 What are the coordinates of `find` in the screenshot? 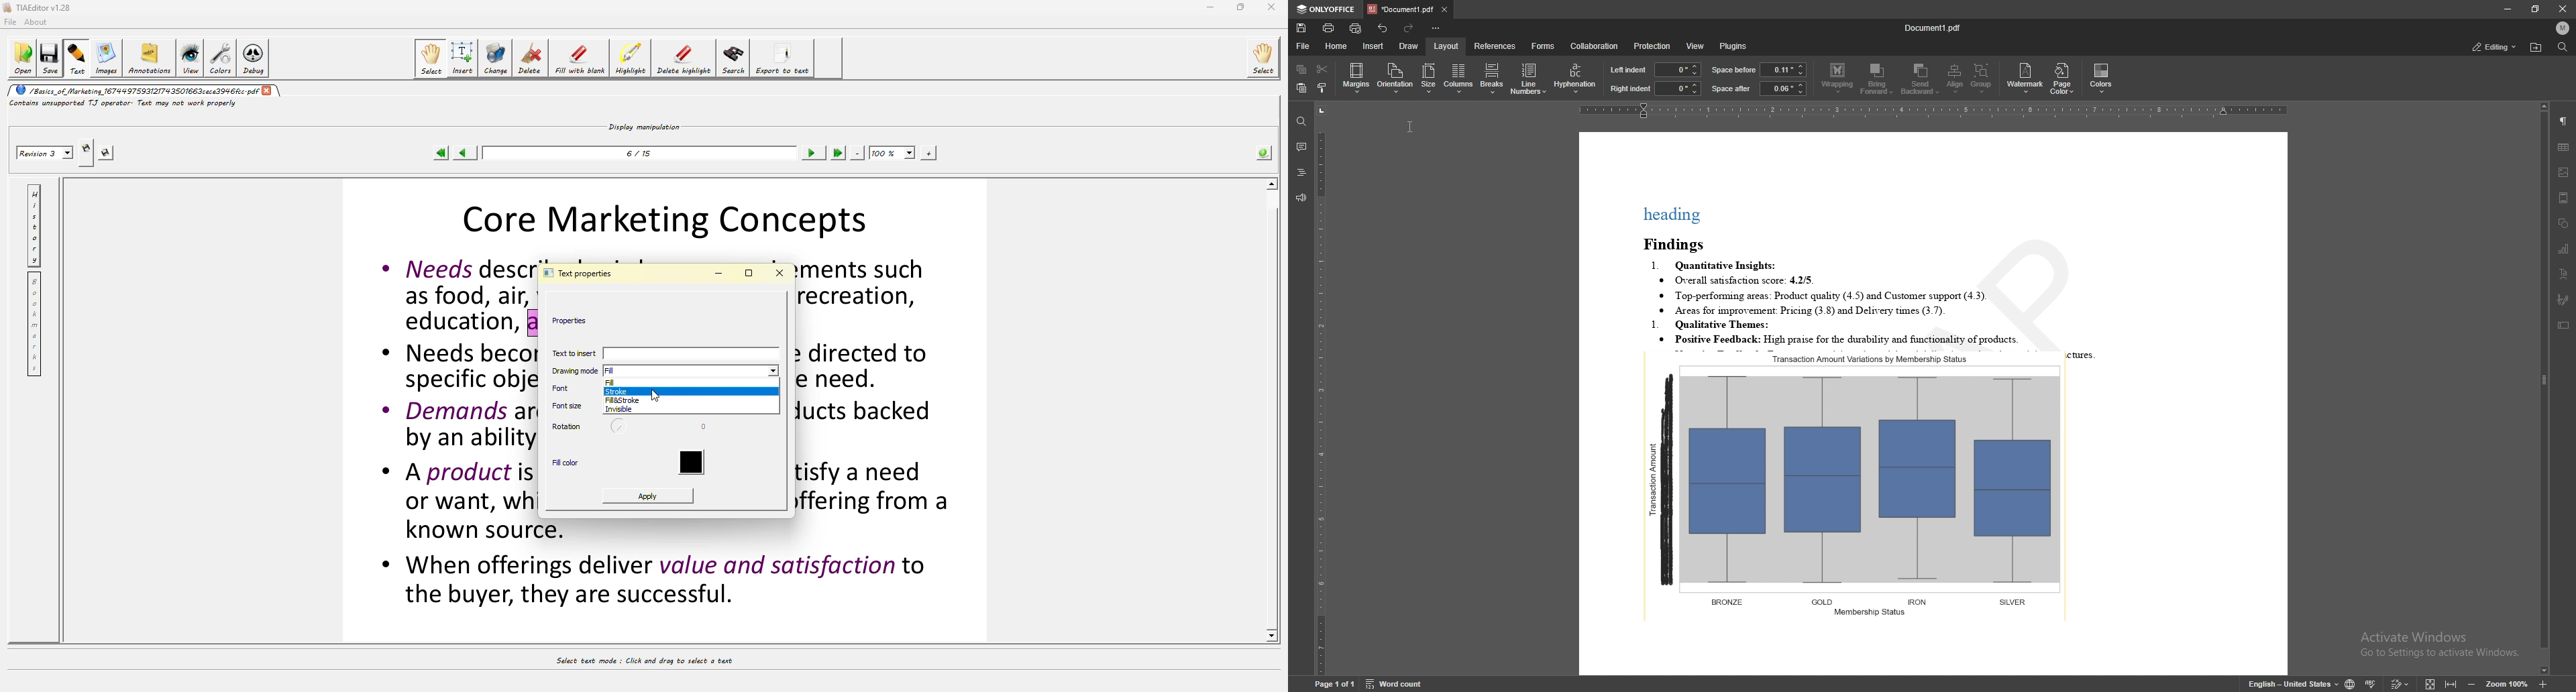 It's located at (1299, 121).